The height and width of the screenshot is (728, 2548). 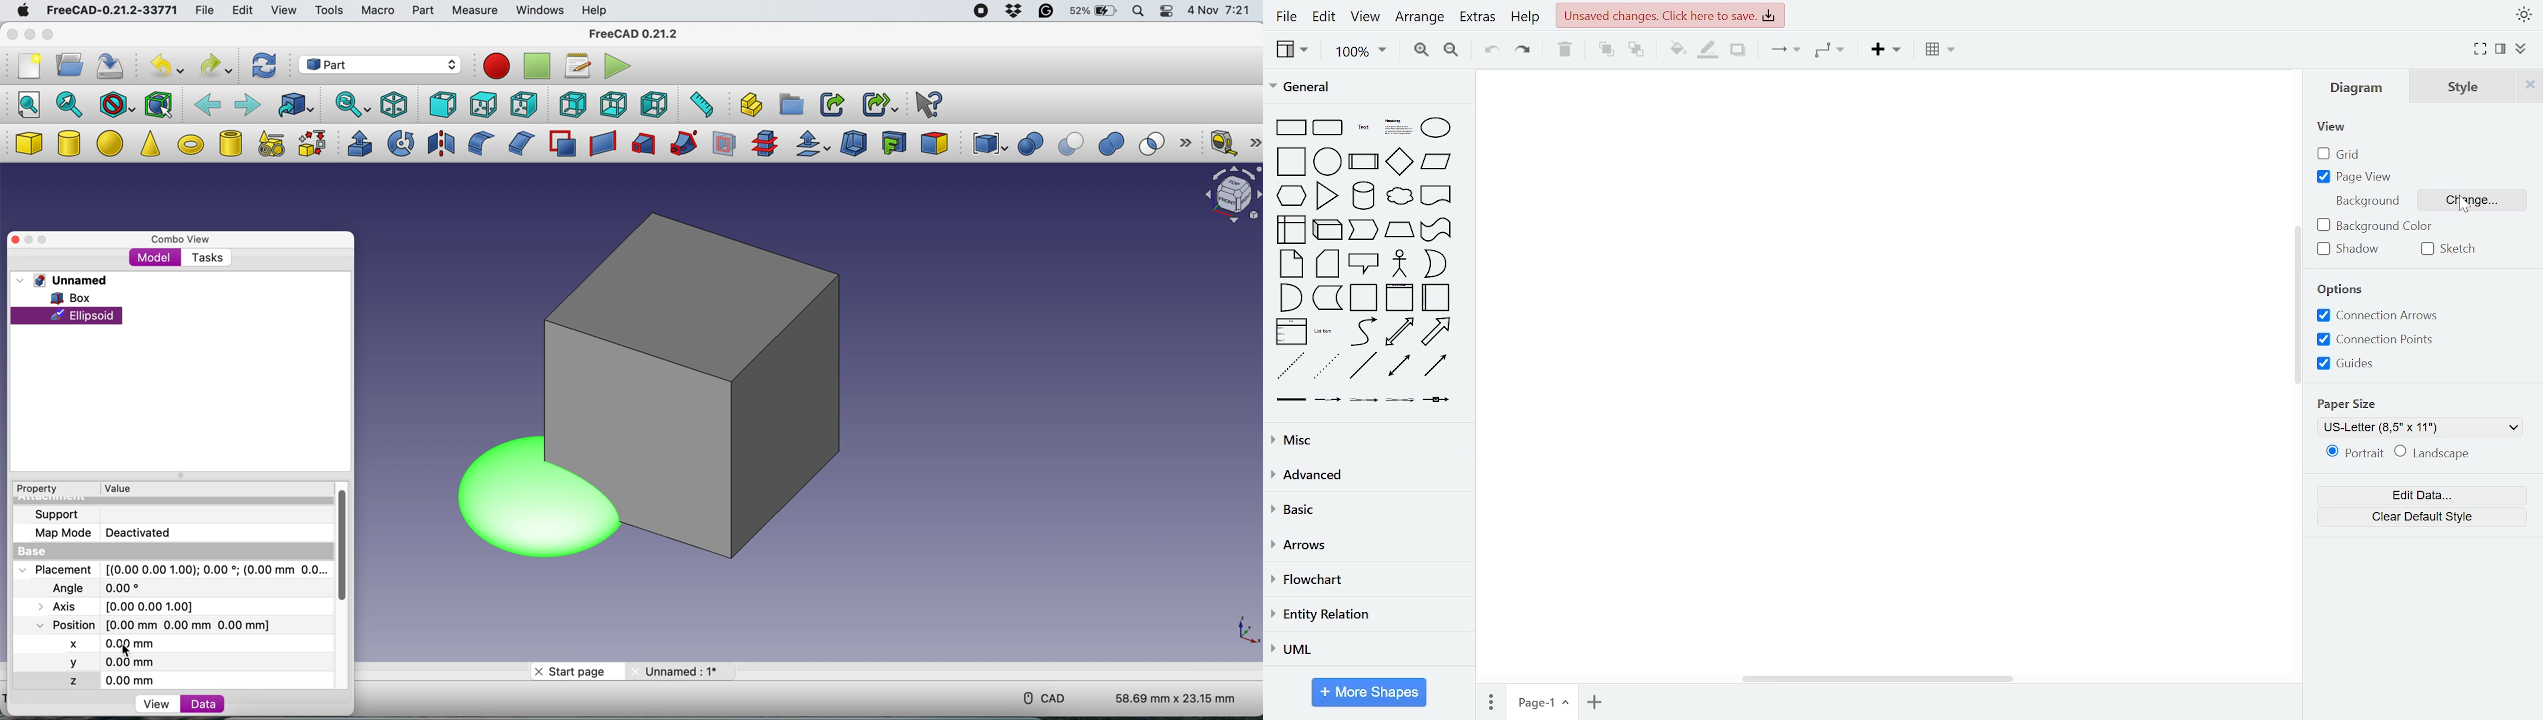 I want to click on FreeCAD 0.21.2, so click(x=634, y=33).